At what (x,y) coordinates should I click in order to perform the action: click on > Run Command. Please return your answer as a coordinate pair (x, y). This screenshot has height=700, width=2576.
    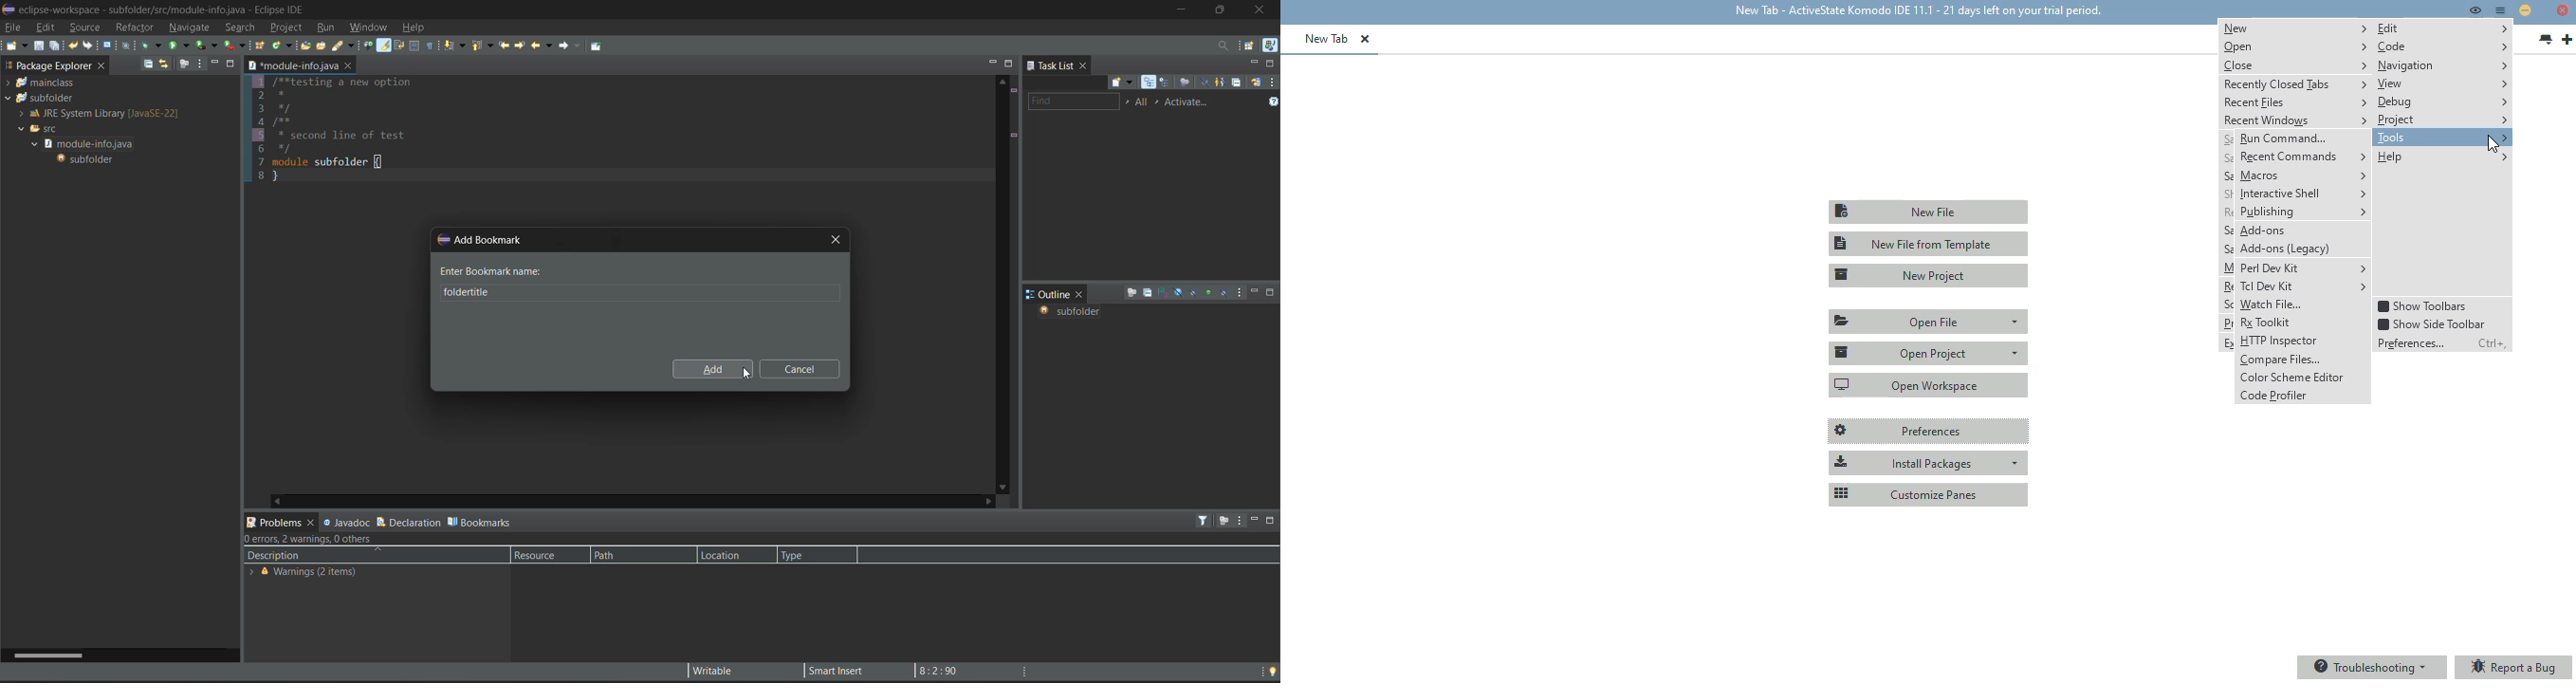
    Looking at the image, I should click on (2301, 138).